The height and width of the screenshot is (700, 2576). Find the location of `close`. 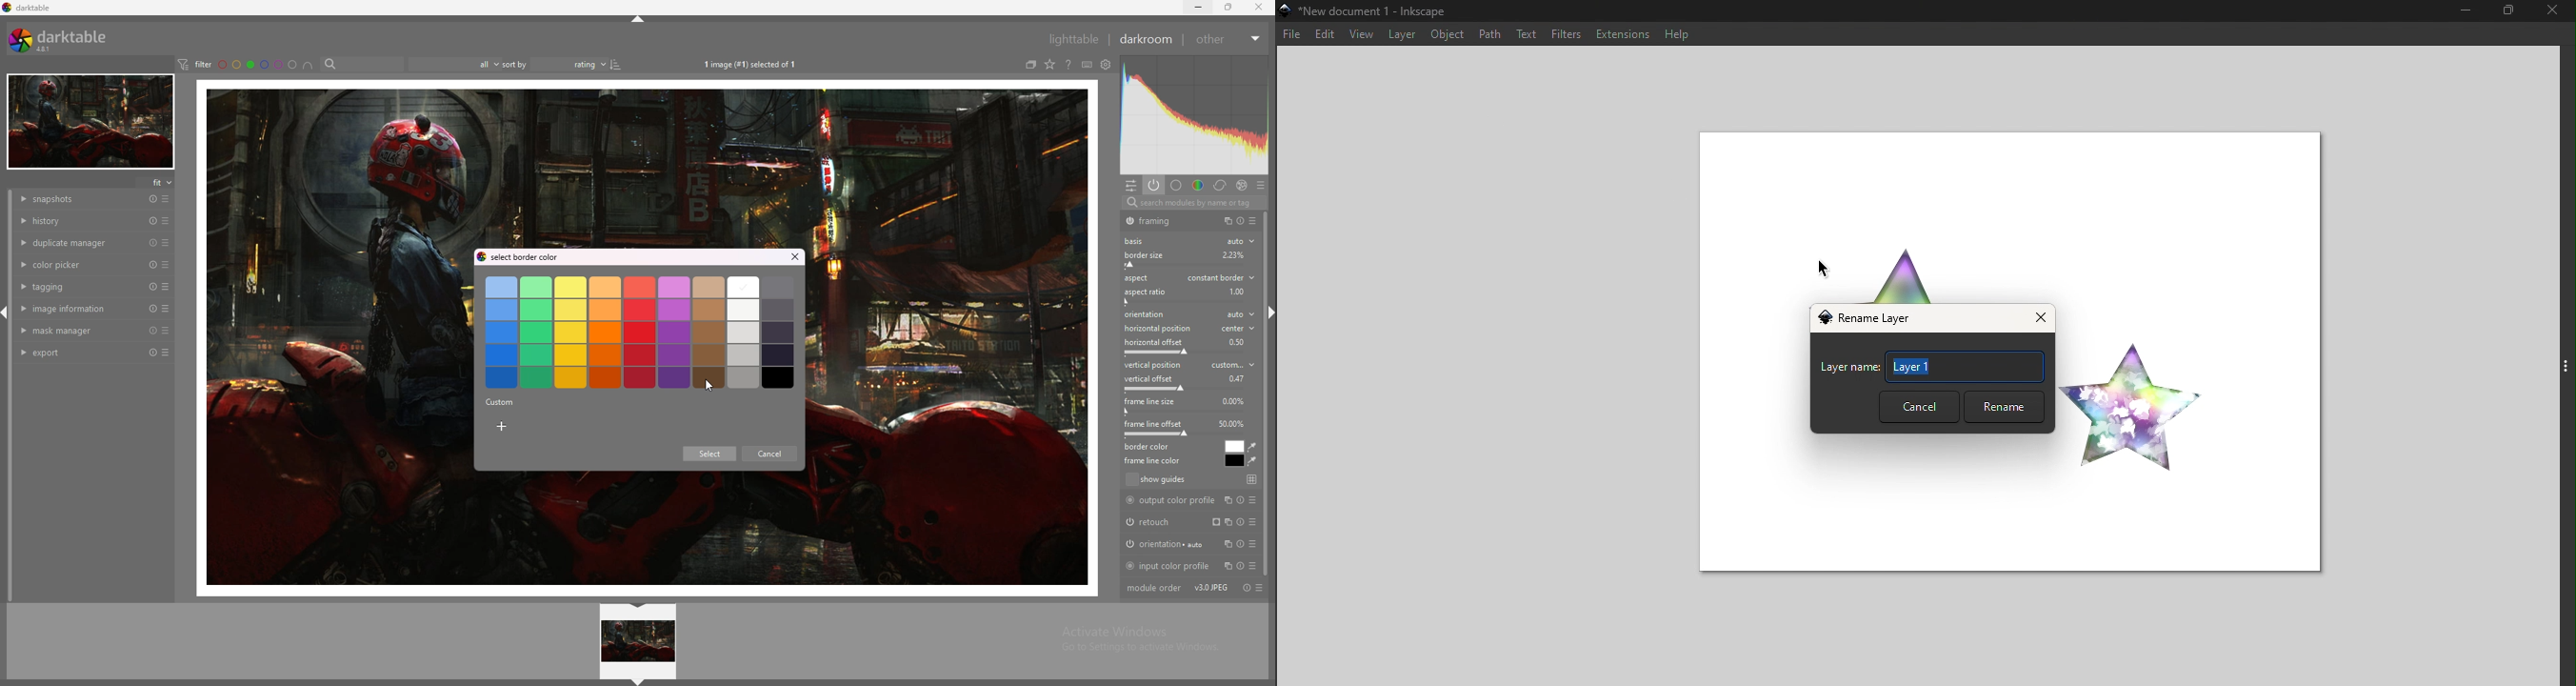

close is located at coordinates (1259, 7).